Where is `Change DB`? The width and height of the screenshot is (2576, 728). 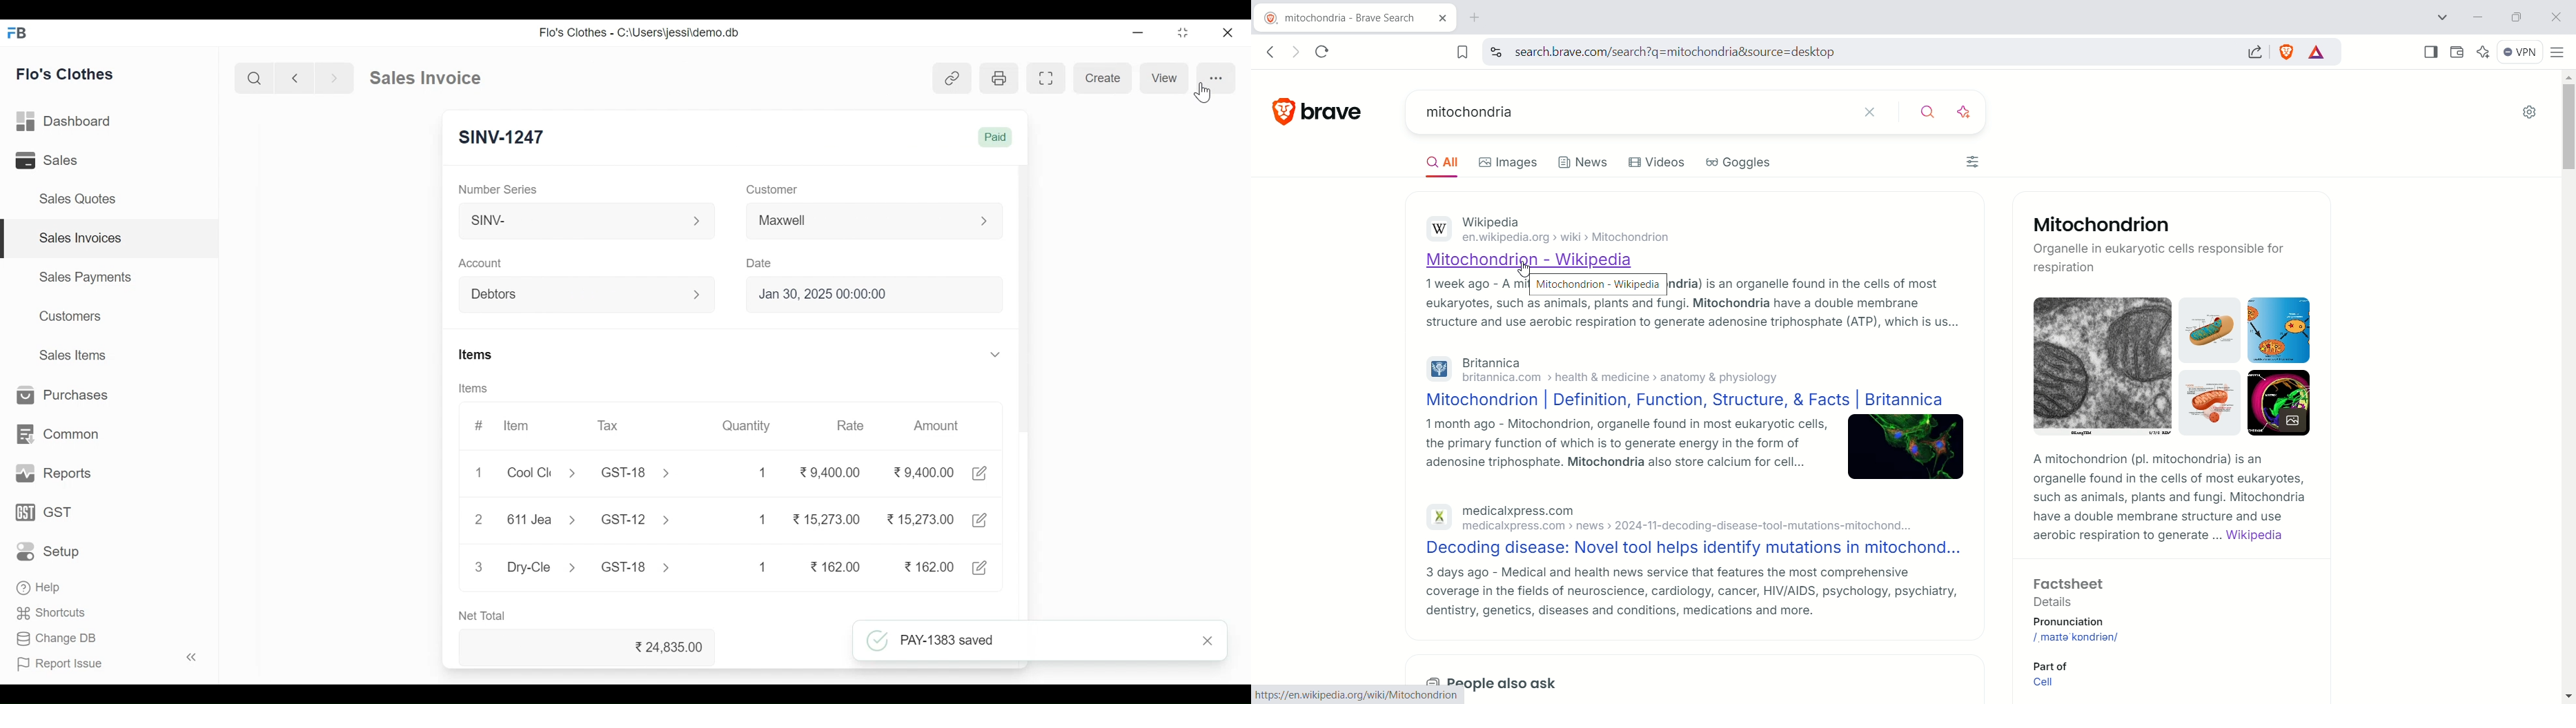
Change DB is located at coordinates (57, 640).